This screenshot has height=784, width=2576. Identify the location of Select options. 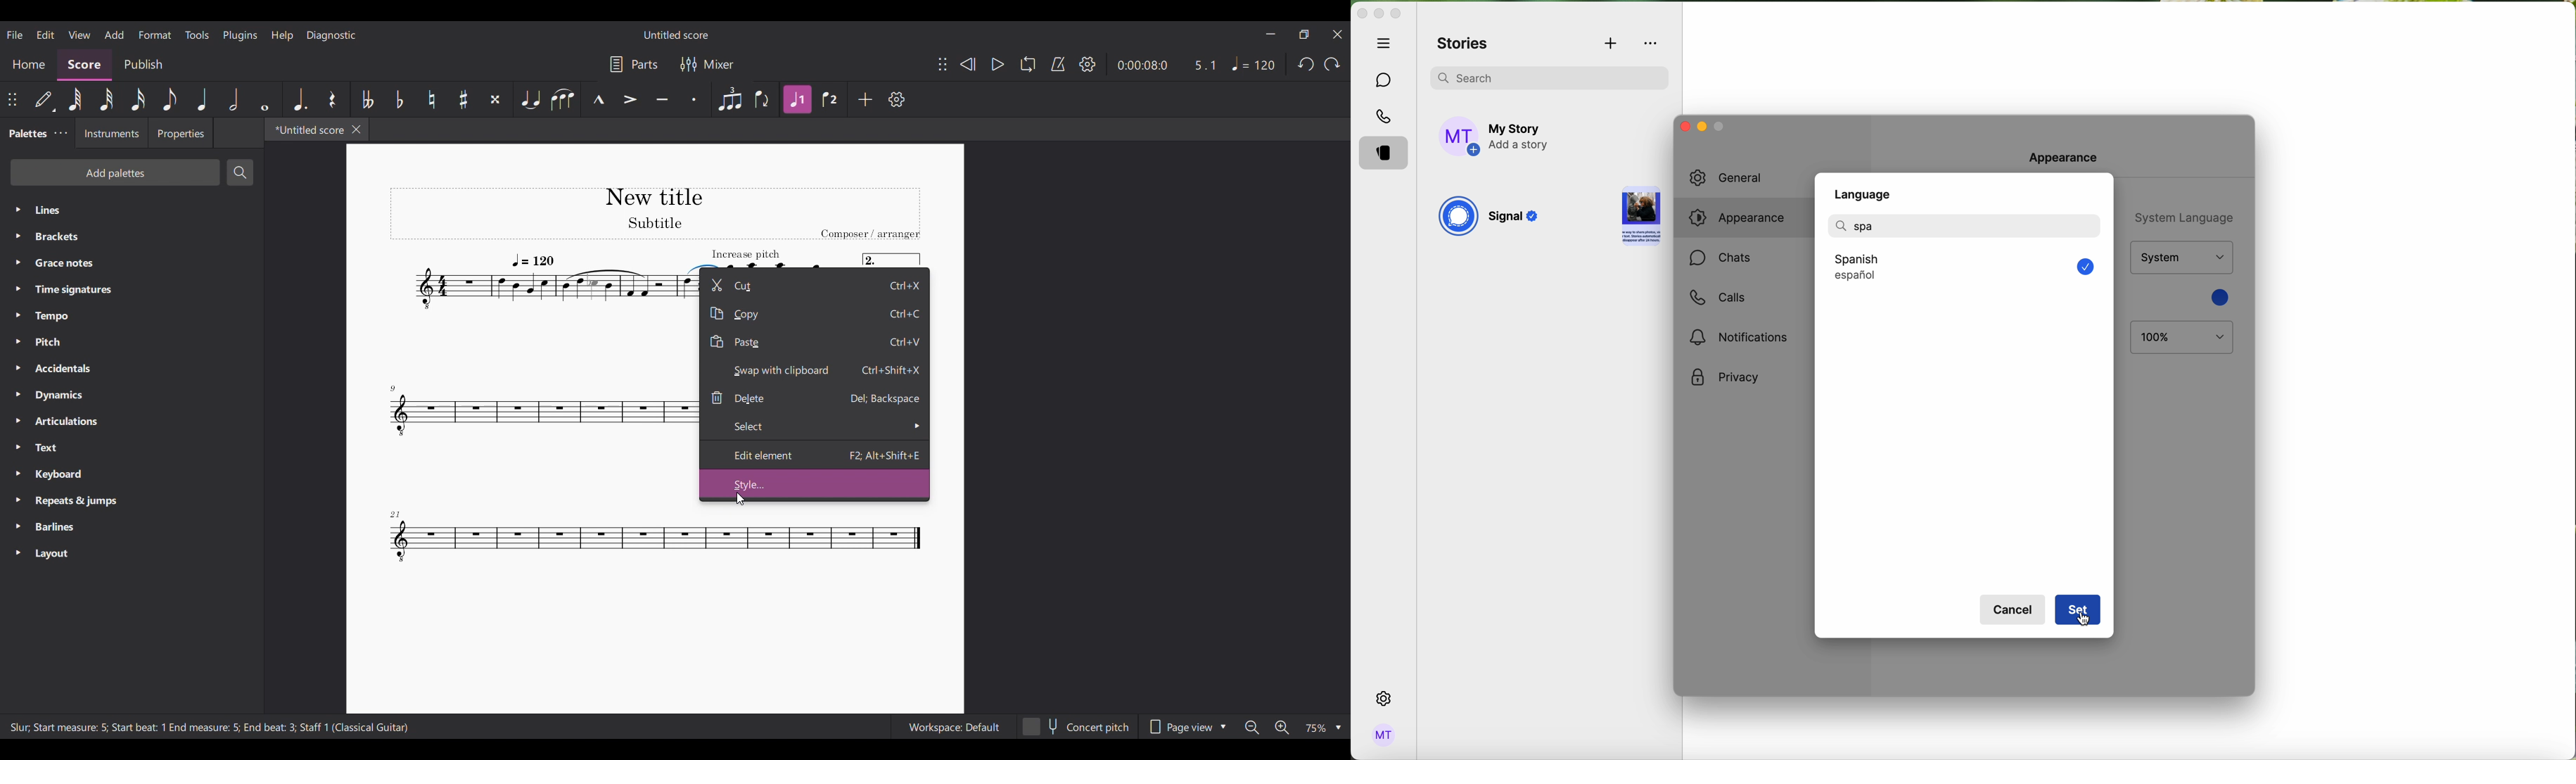
(815, 426).